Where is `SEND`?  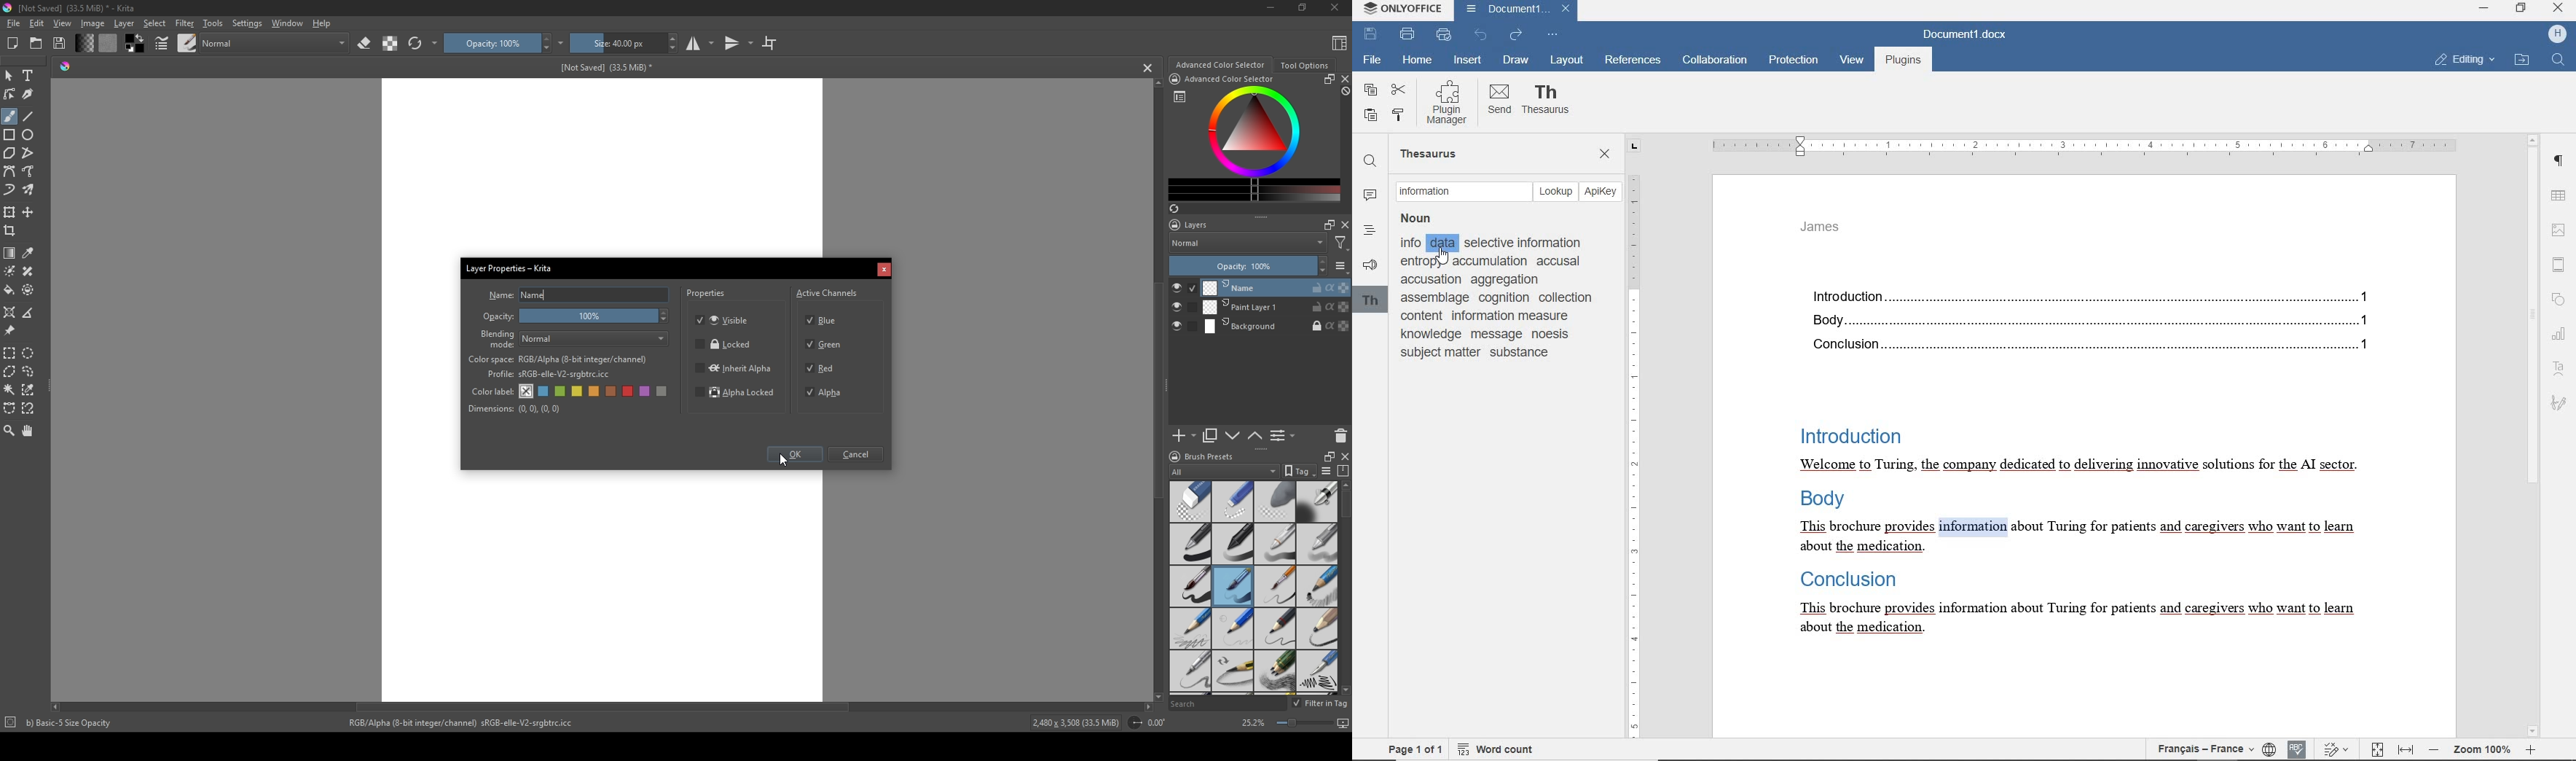 SEND is located at coordinates (1499, 101).